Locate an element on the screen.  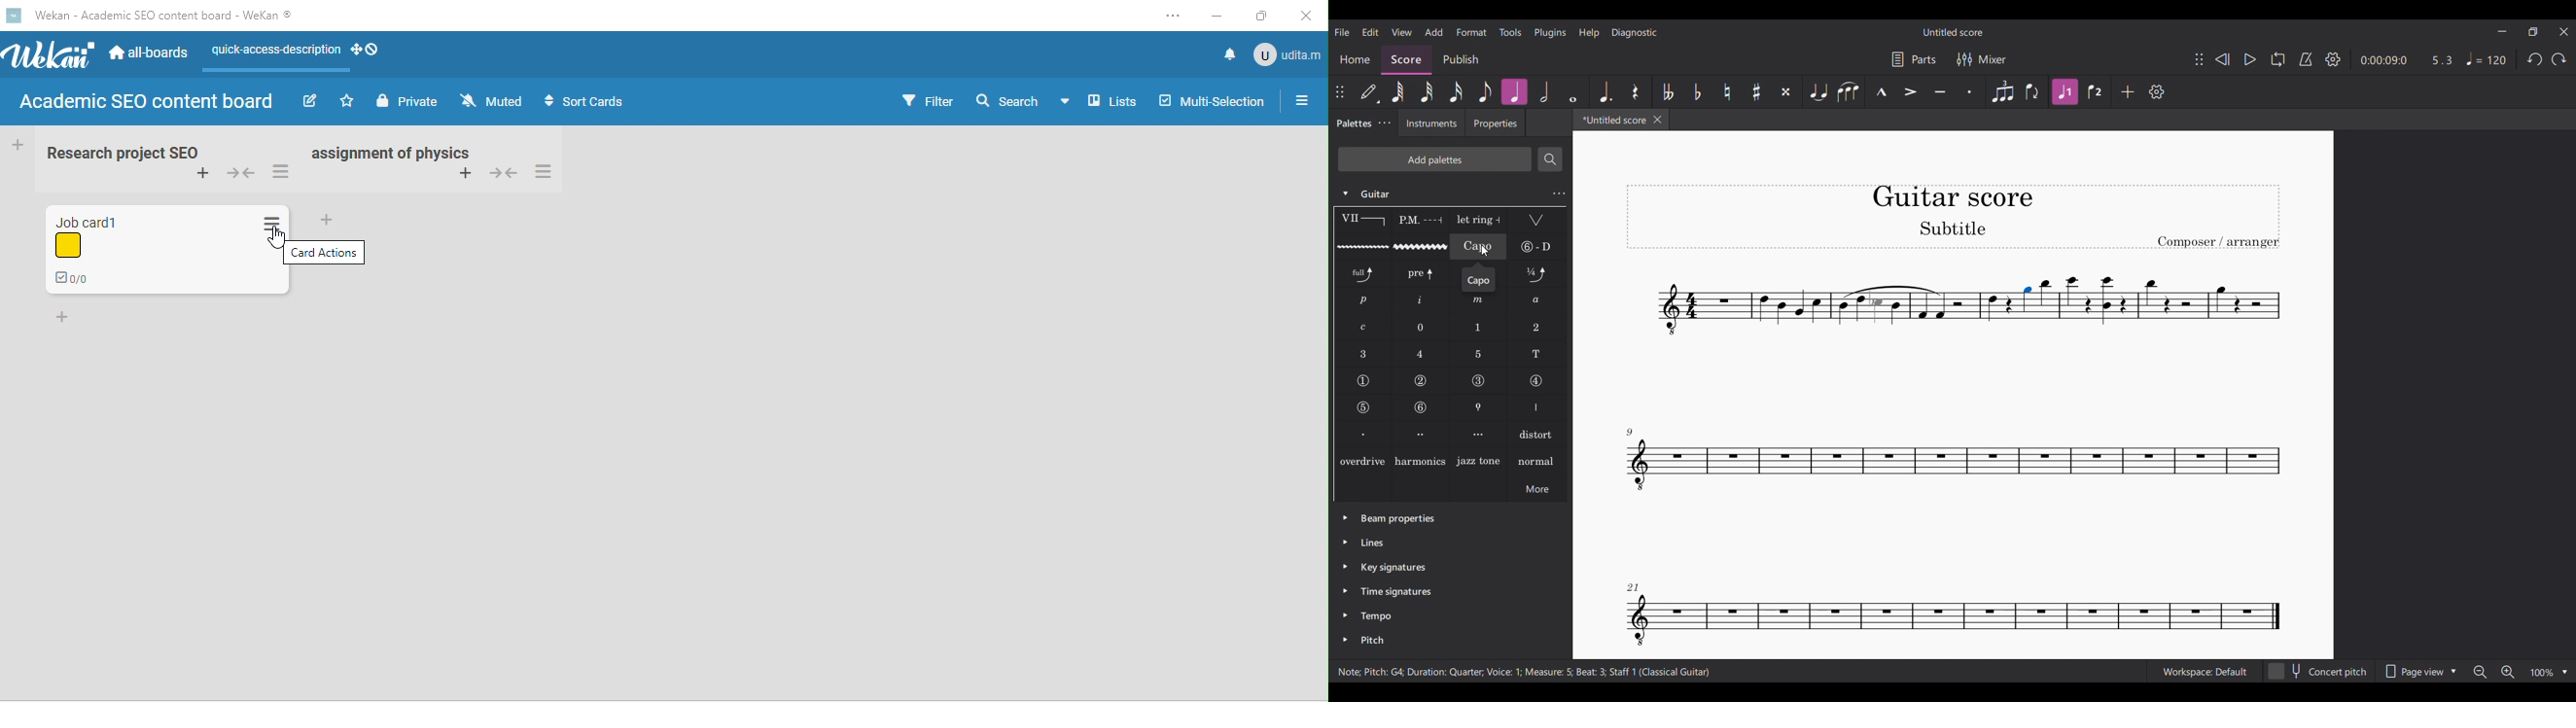
String number 6 is located at coordinates (1421, 408).